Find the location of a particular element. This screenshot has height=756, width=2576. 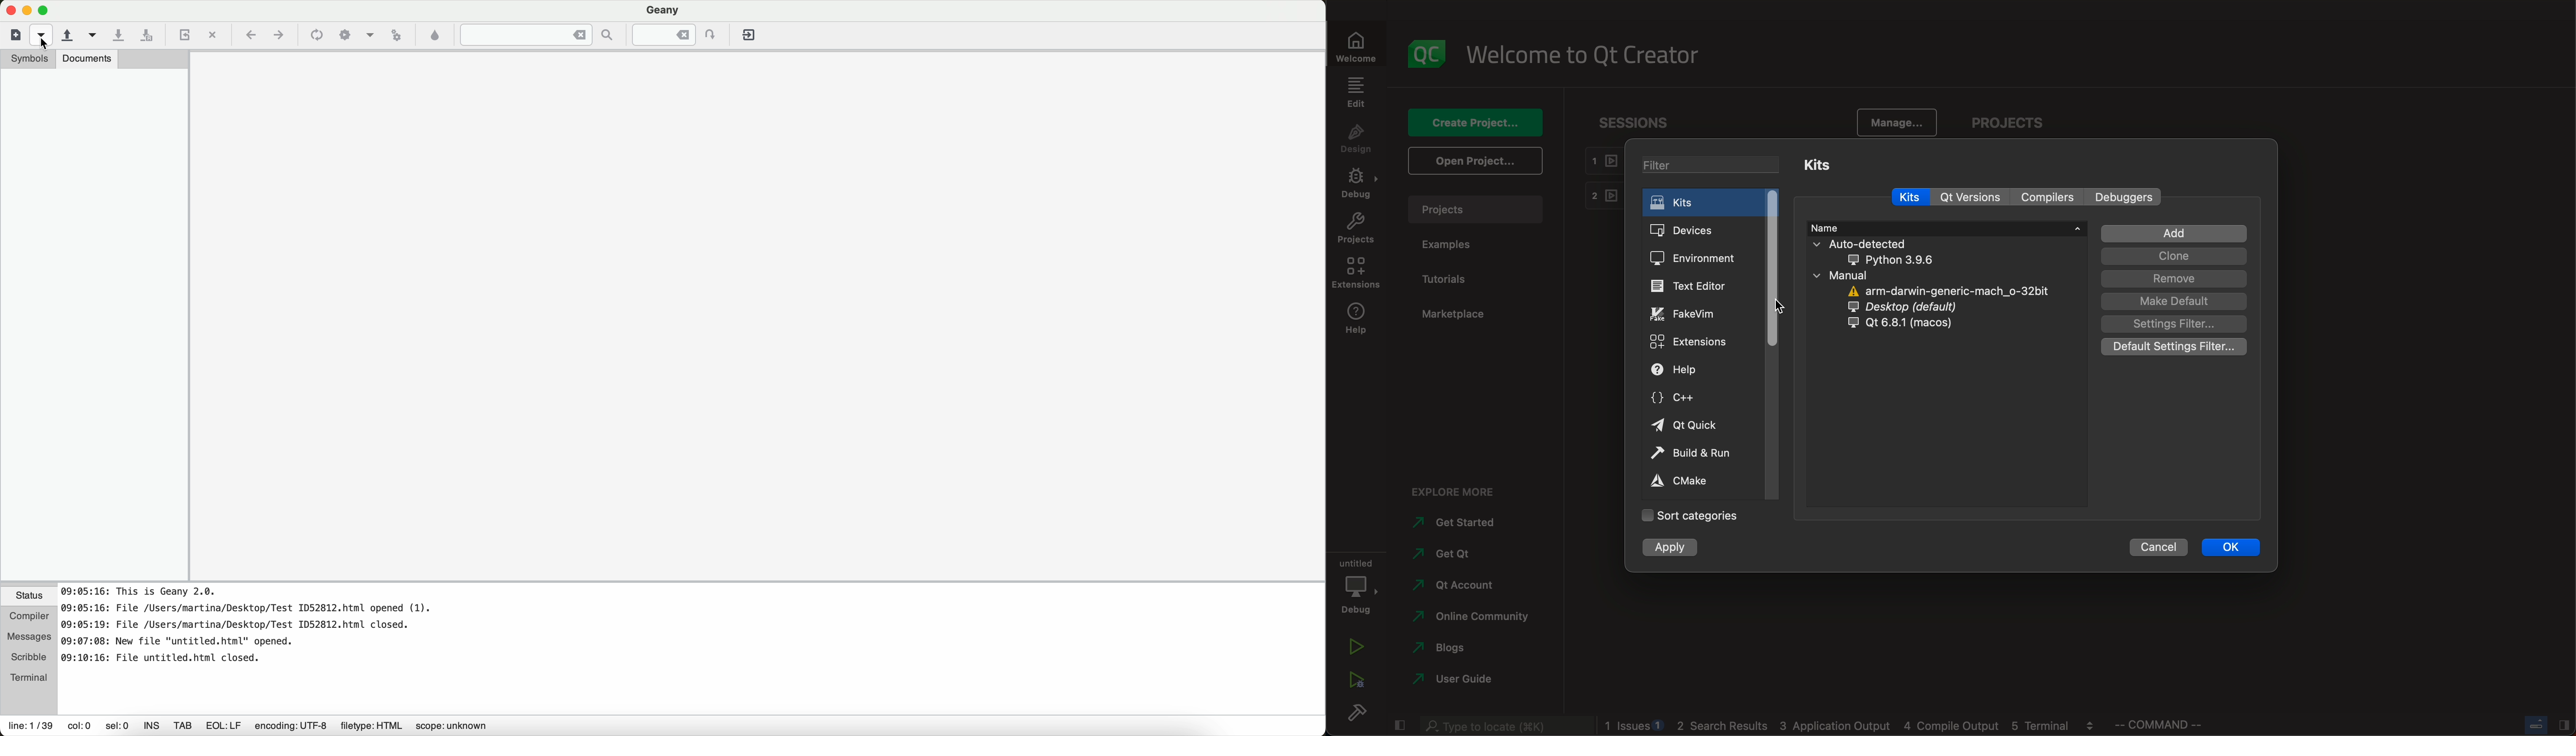

kits is located at coordinates (1910, 197).